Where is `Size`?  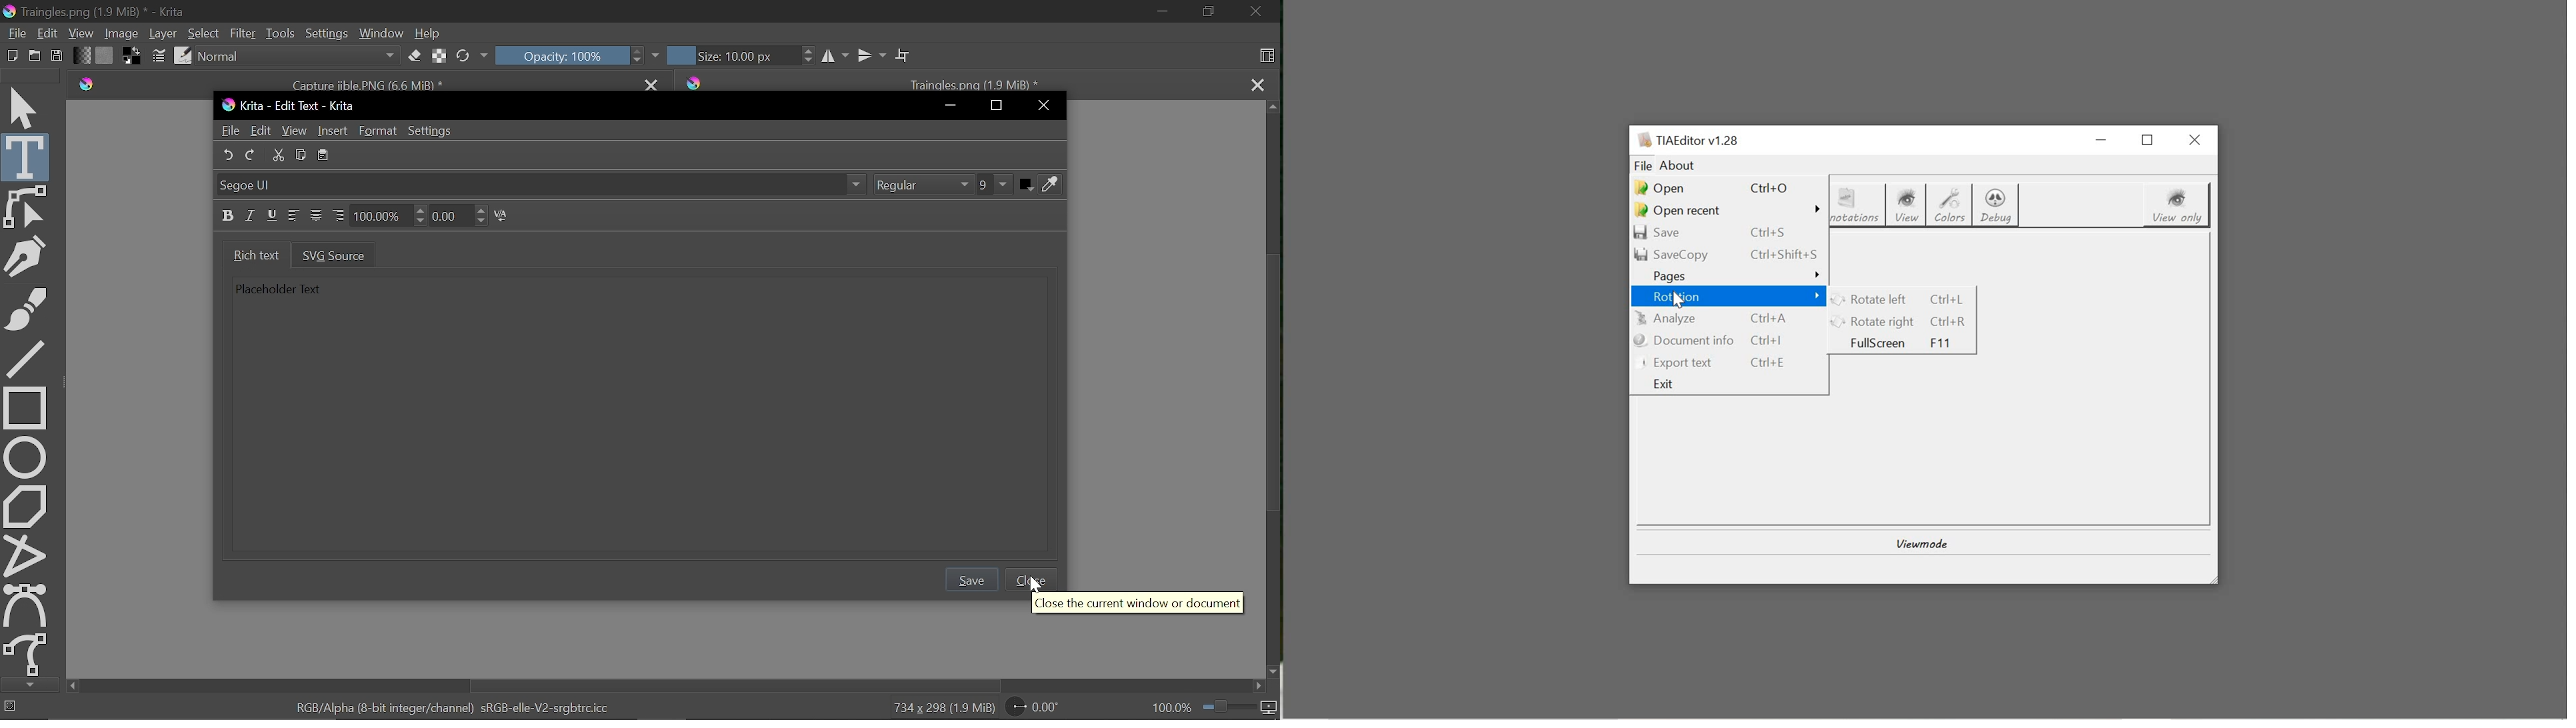
Size is located at coordinates (730, 55).